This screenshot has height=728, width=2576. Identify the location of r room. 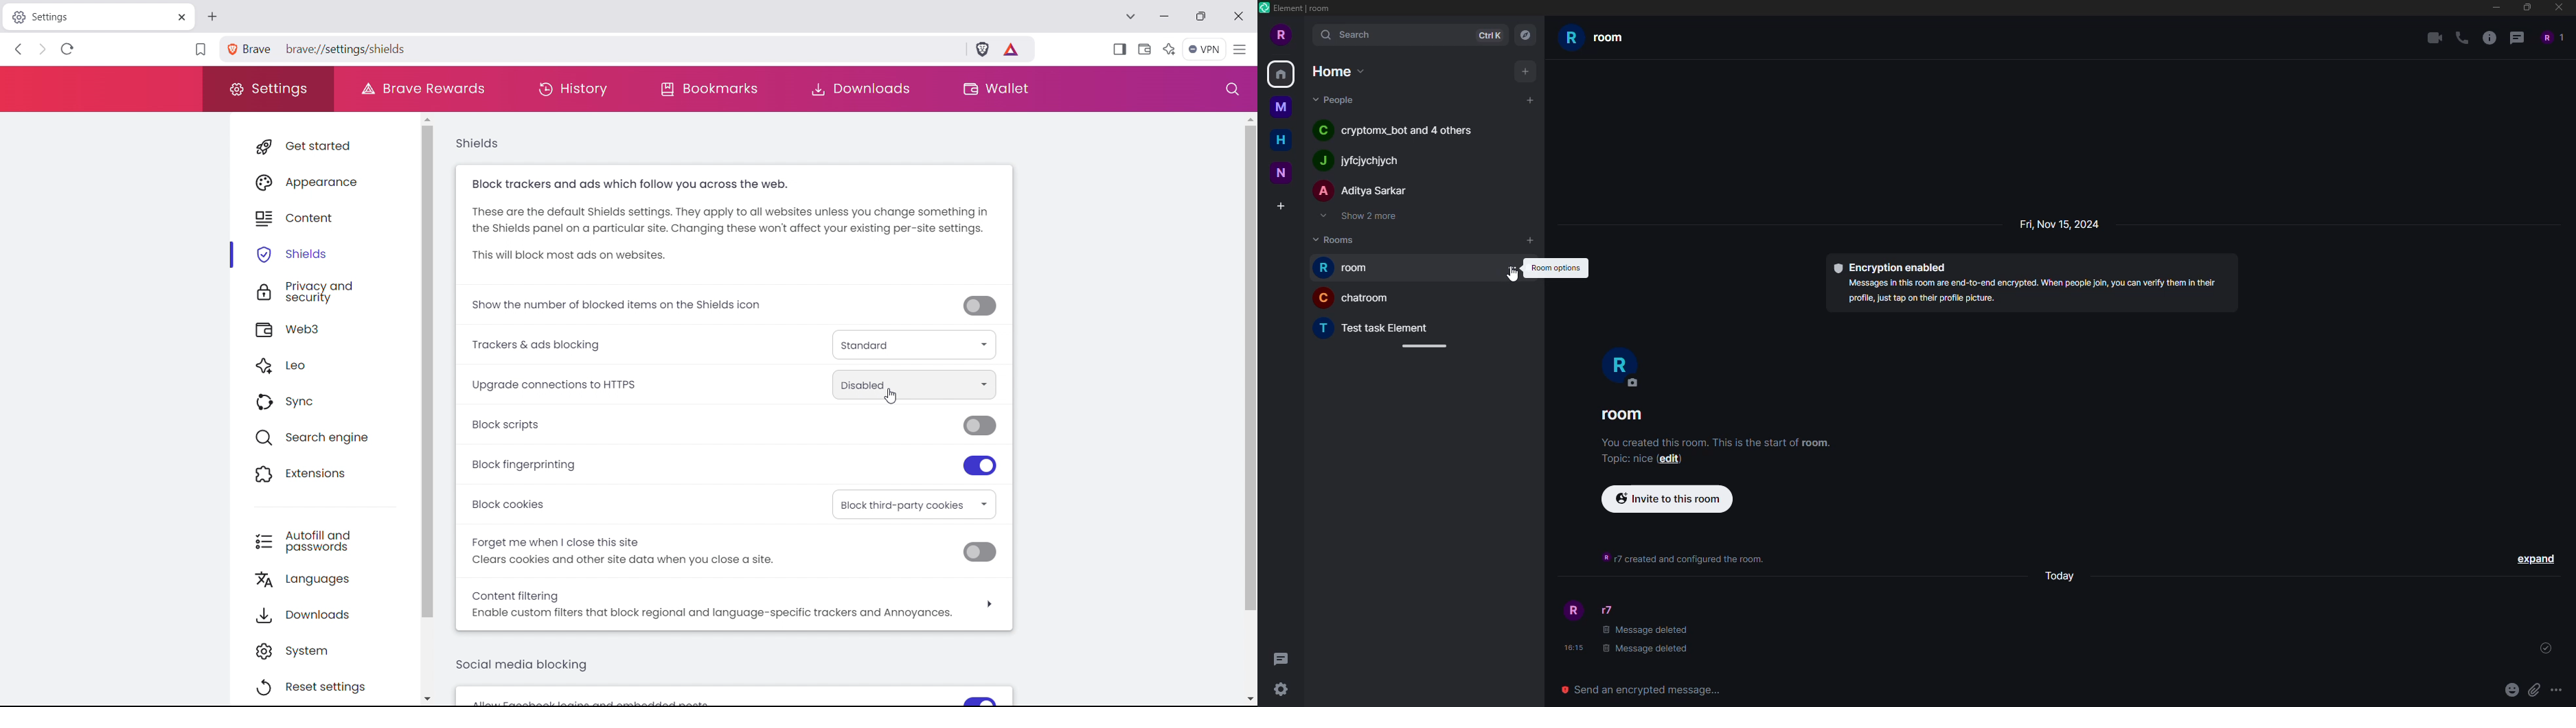
(1349, 267).